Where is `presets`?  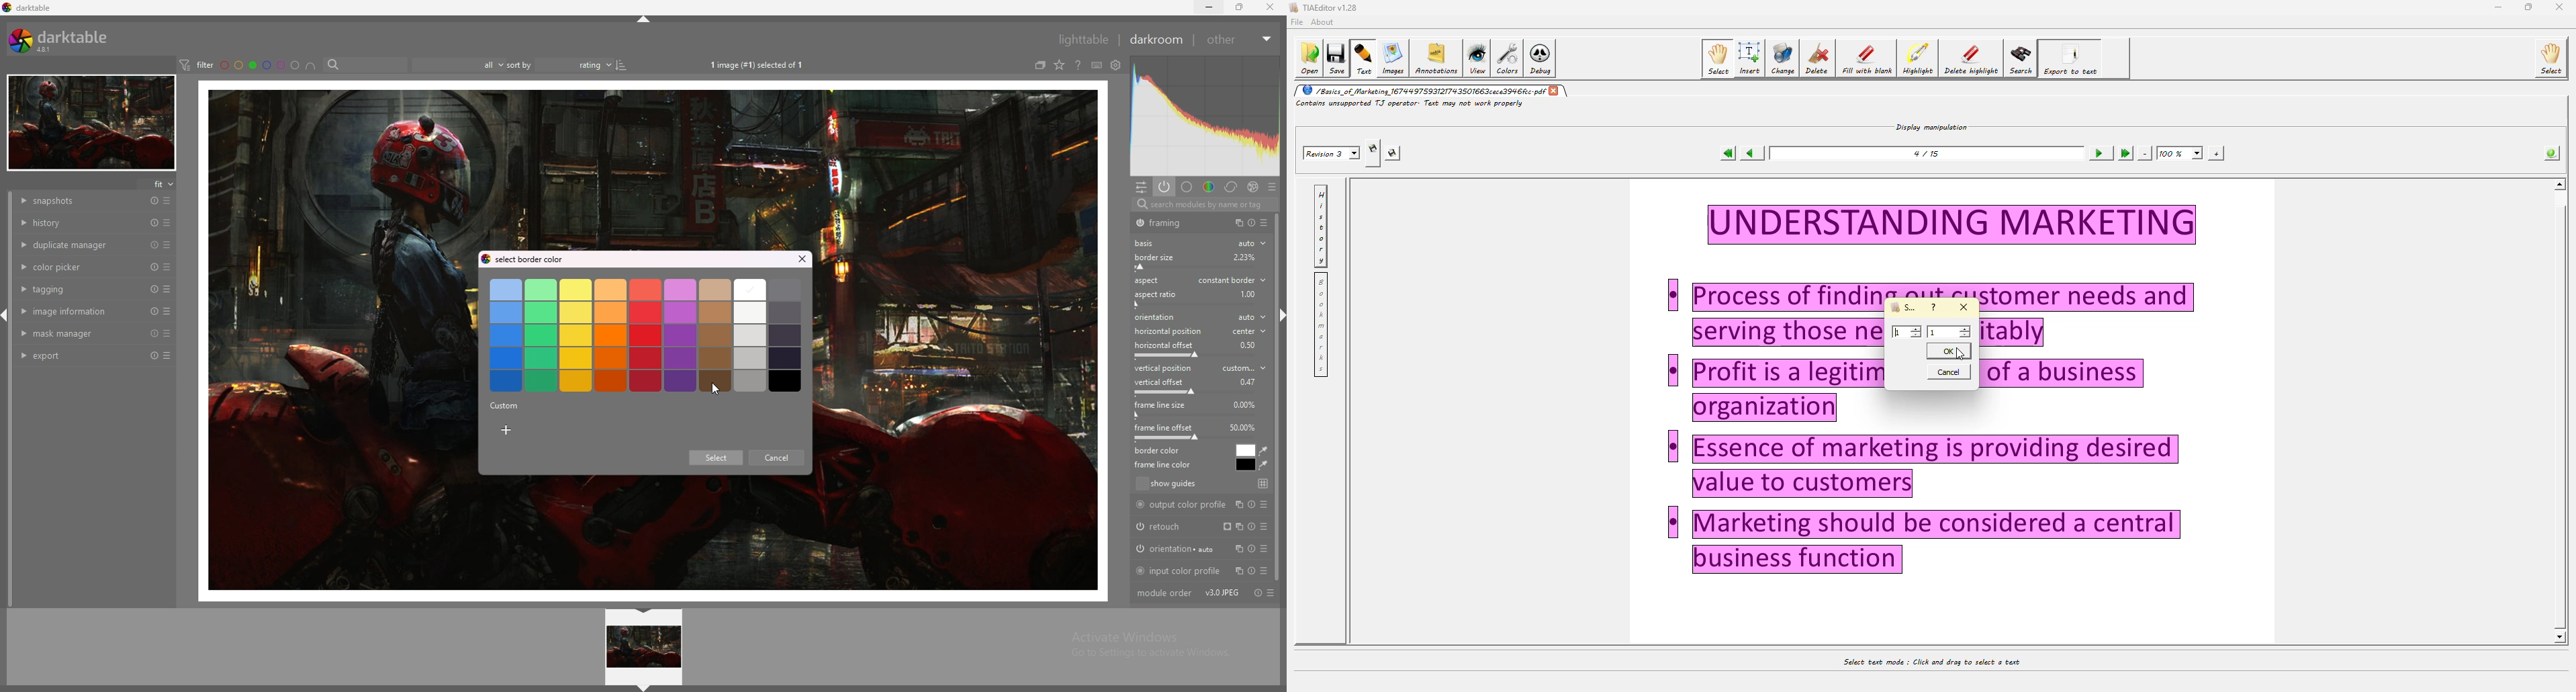
presets is located at coordinates (168, 200).